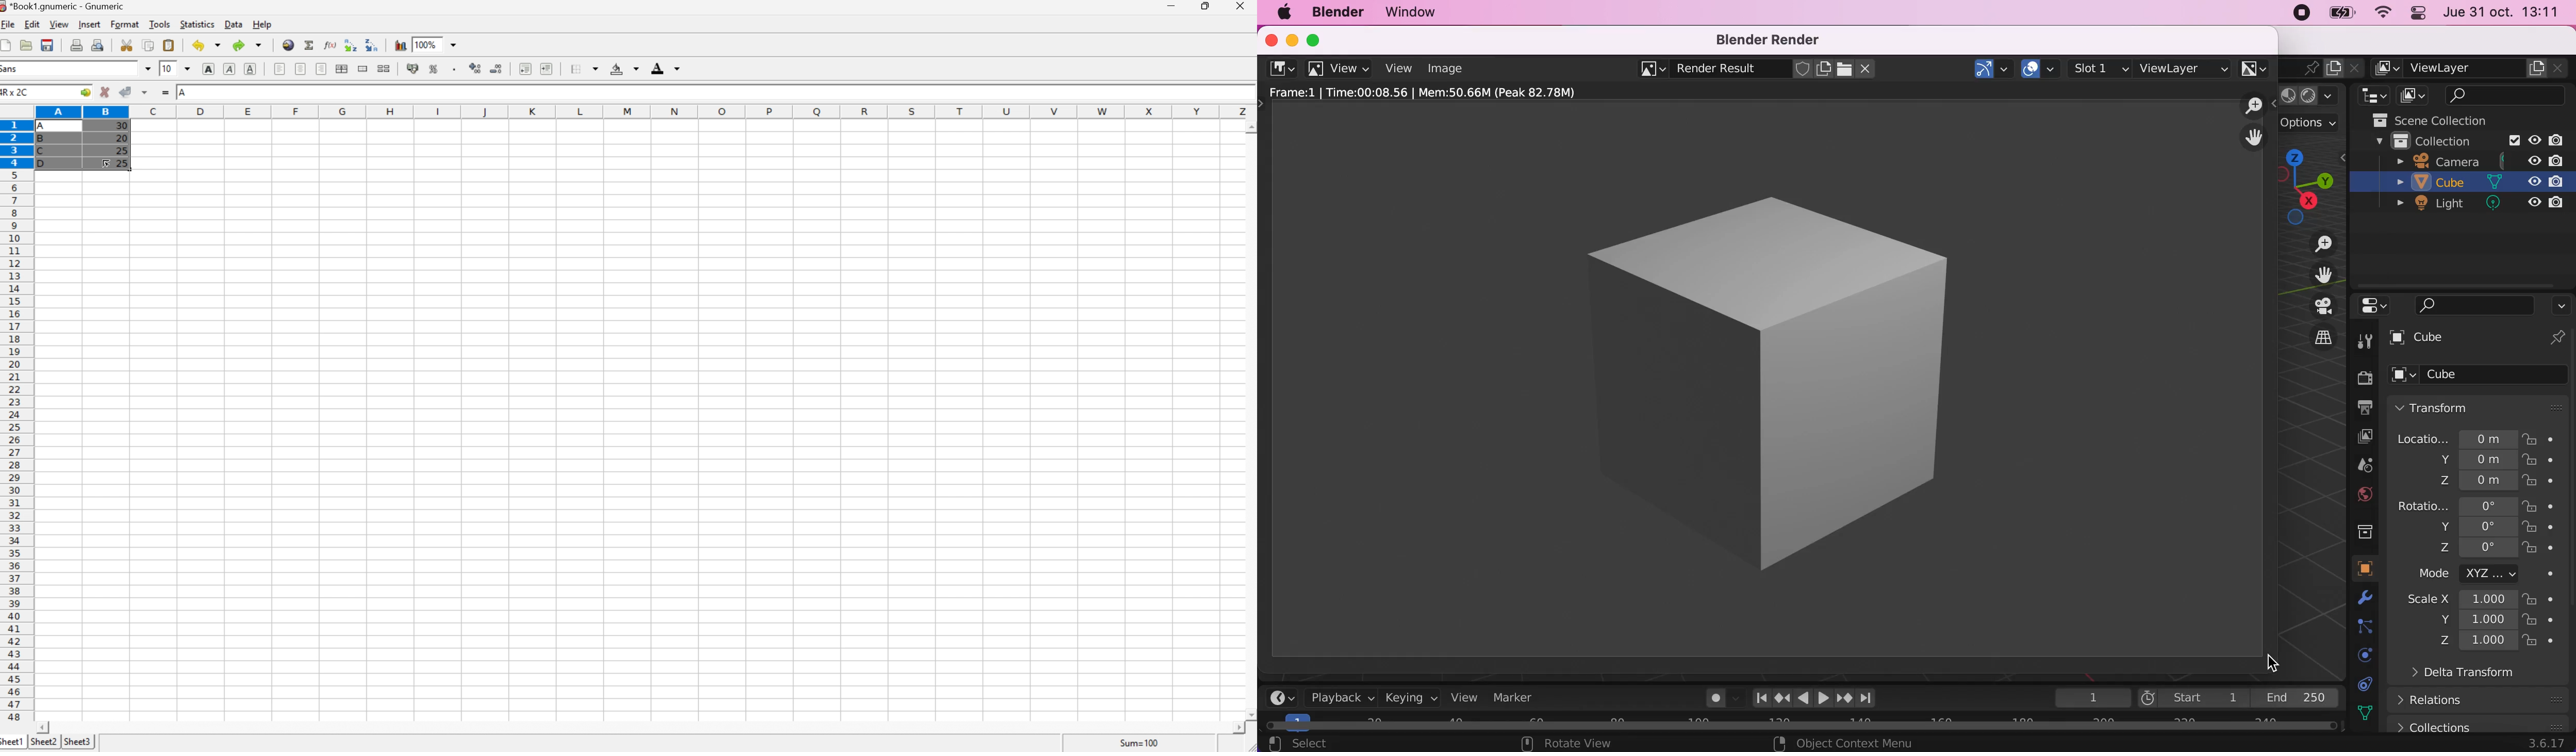  Describe the element at coordinates (457, 43) in the screenshot. I see `Drop Down` at that location.